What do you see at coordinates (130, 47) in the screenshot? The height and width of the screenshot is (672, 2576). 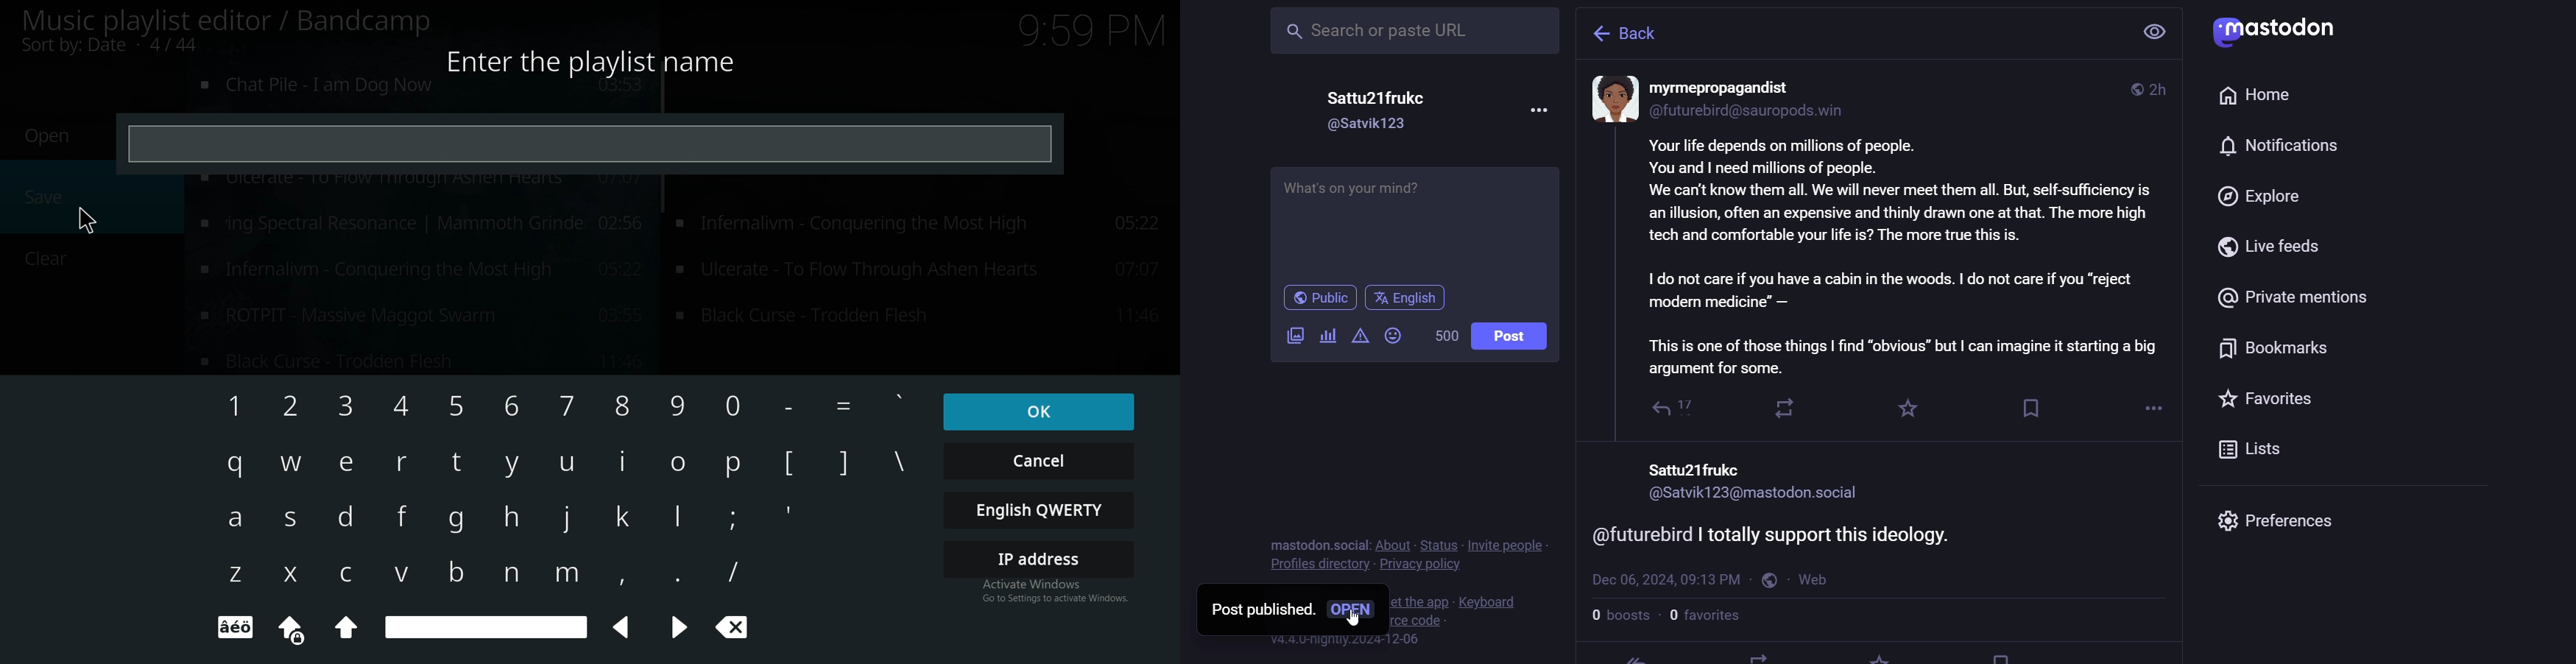 I see `Sort by: Date • 5/44` at bounding box center [130, 47].